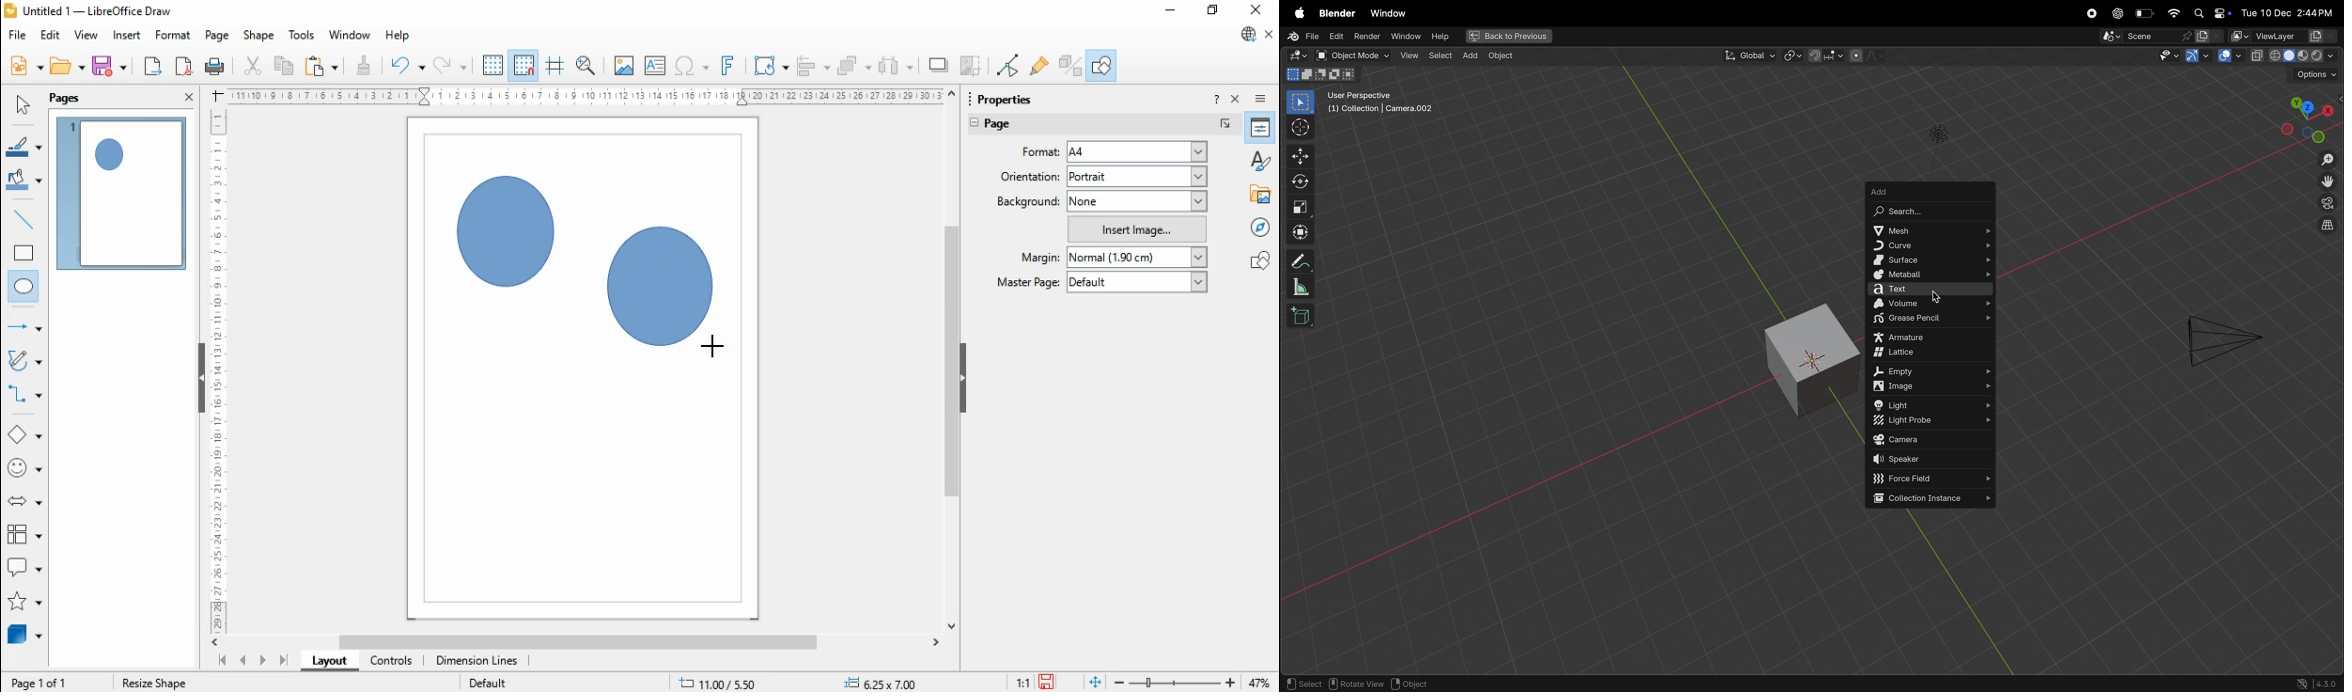  I want to click on align  objects, so click(813, 66).